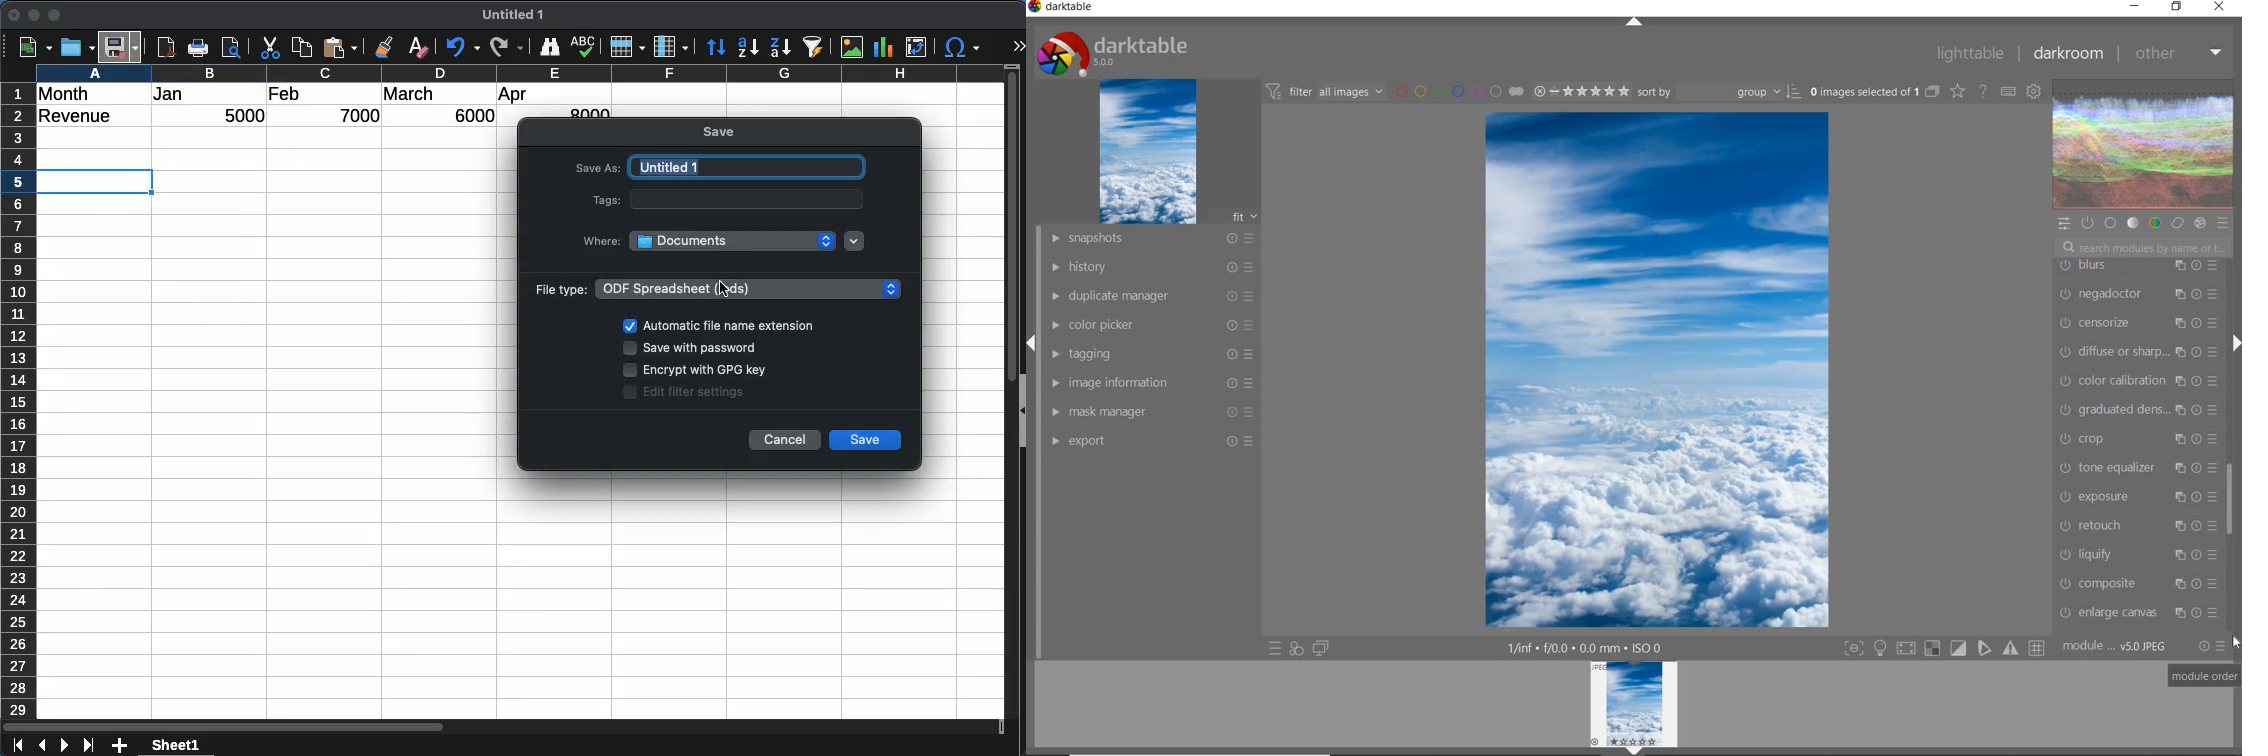  Describe the element at coordinates (2009, 93) in the screenshot. I see `DEFINE KEYBOARD SHORTCUT` at that location.